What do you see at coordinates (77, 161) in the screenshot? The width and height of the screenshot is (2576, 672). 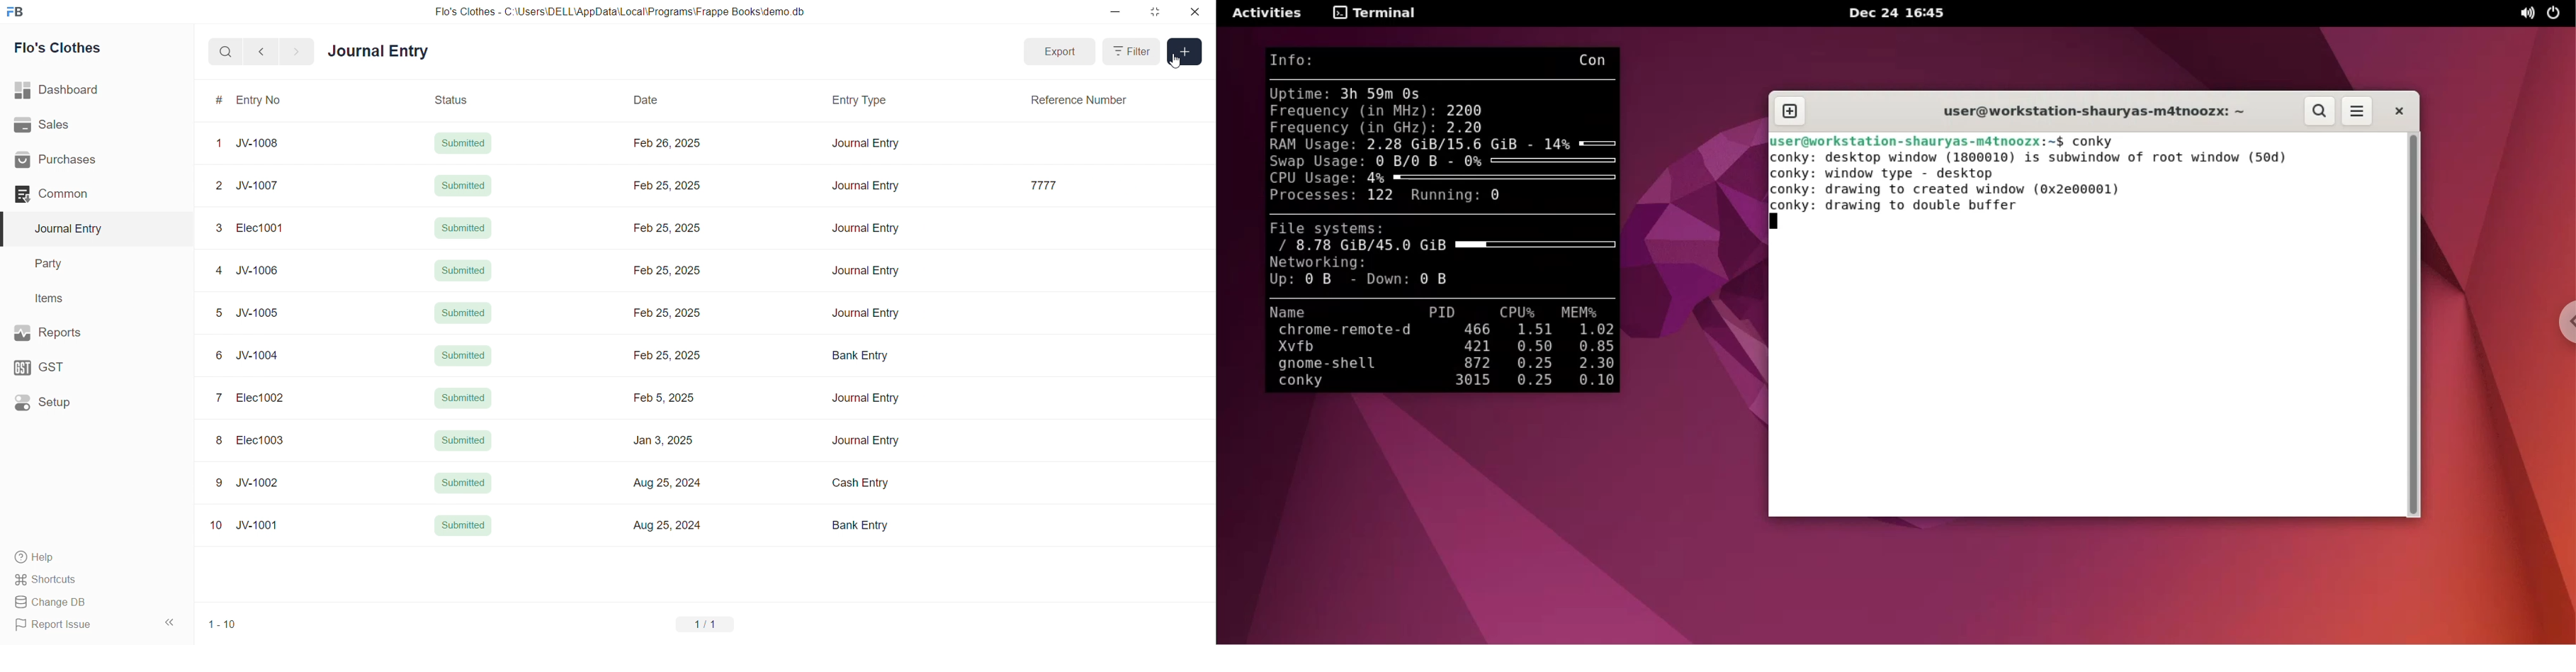 I see `Purchases` at bounding box center [77, 161].